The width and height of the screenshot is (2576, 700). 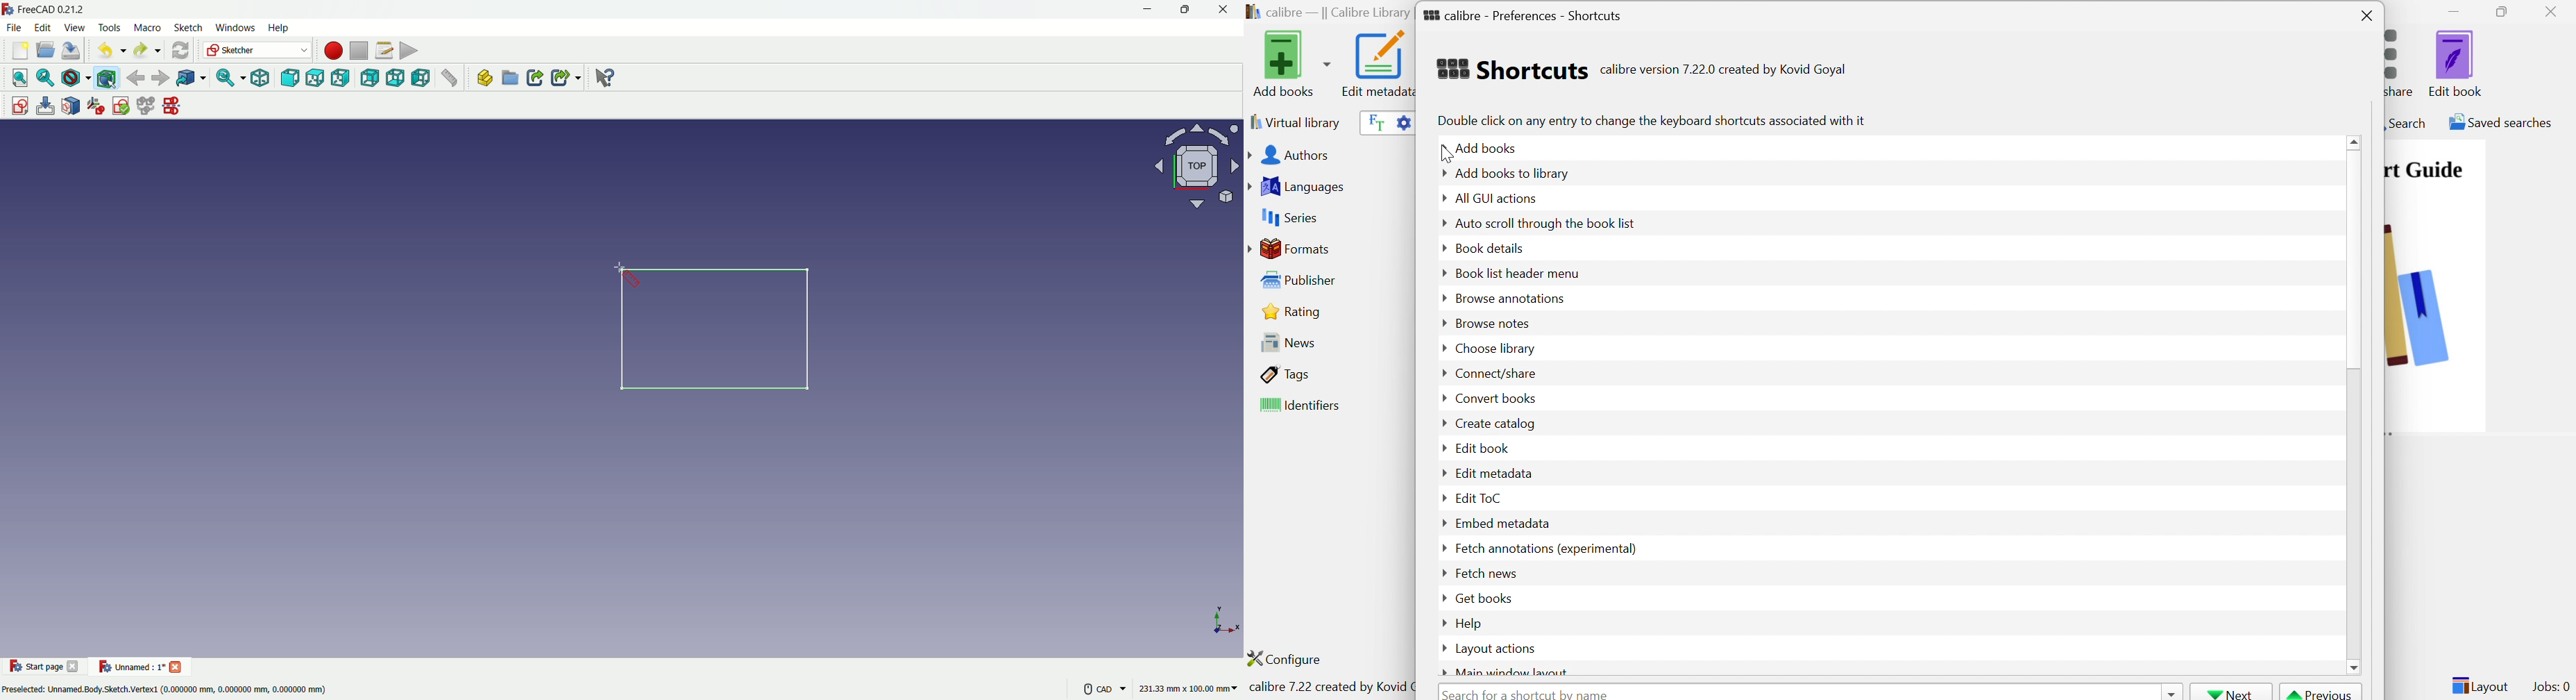 I want to click on Search the full text of all books in the library, not just their metadata, so click(x=1373, y=122).